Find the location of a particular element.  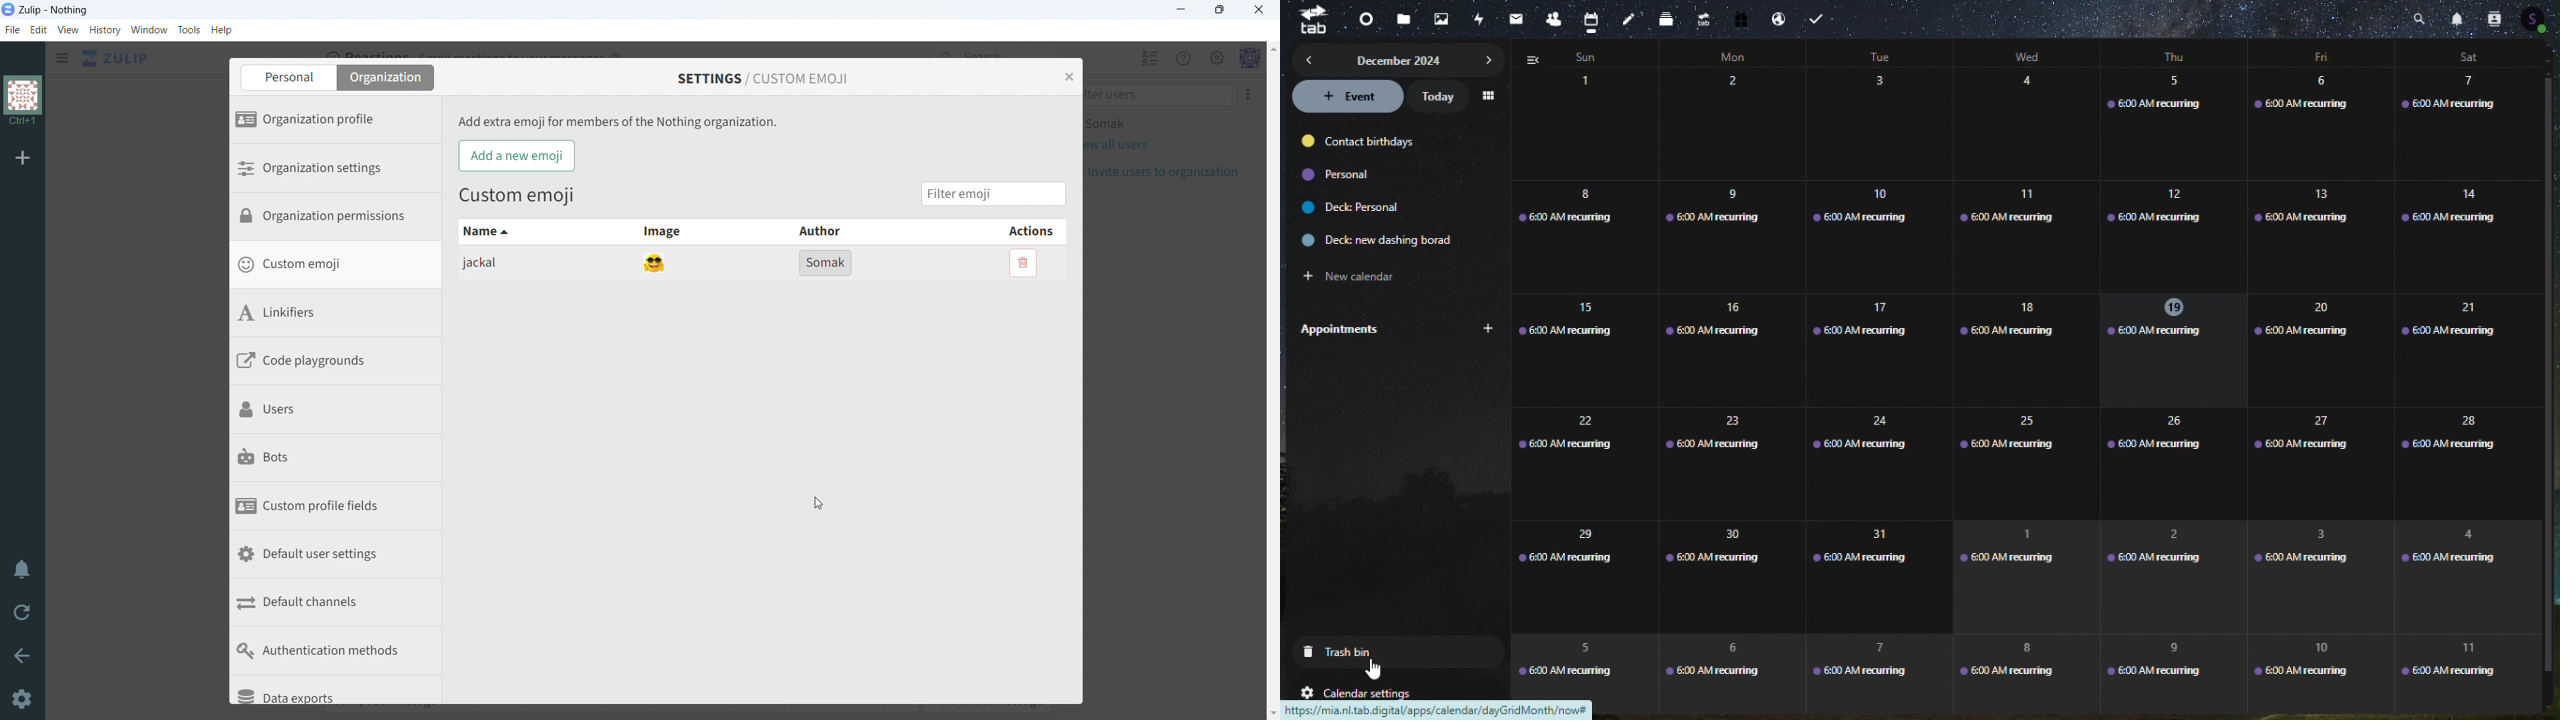

calendar settings is located at coordinates (1366, 690).